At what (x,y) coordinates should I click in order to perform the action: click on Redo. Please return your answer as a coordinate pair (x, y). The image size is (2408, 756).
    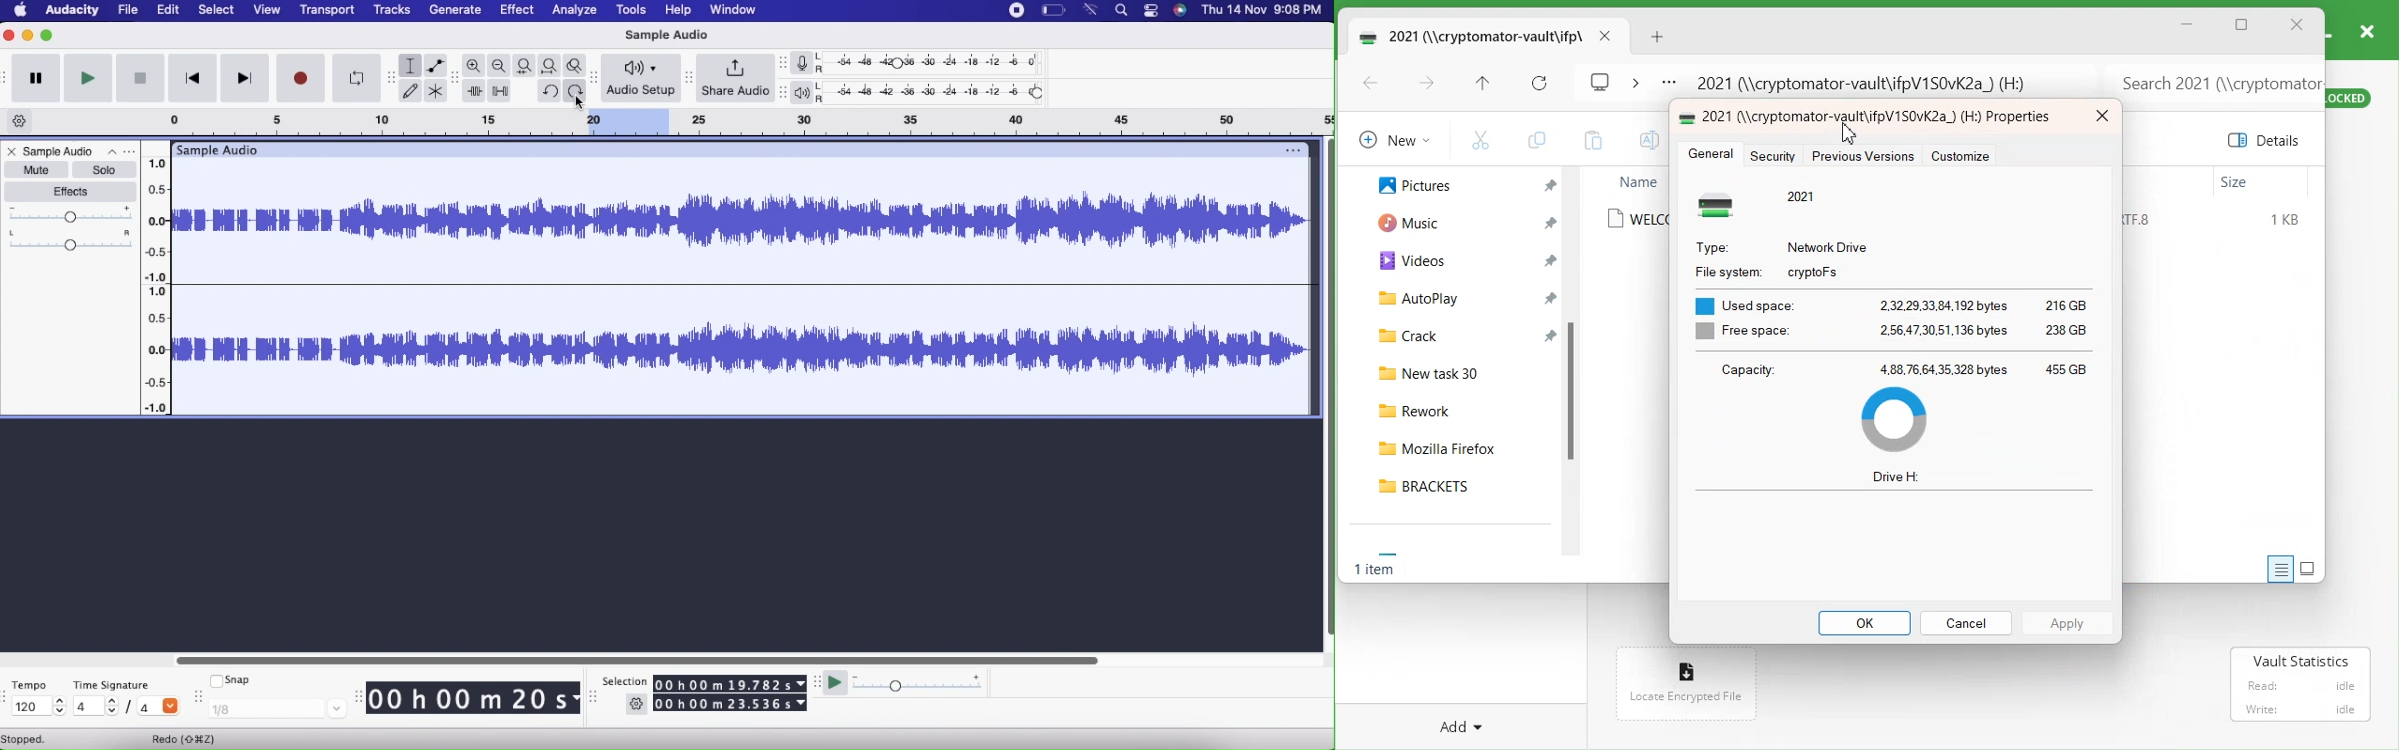
    Looking at the image, I should click on (575, 91).